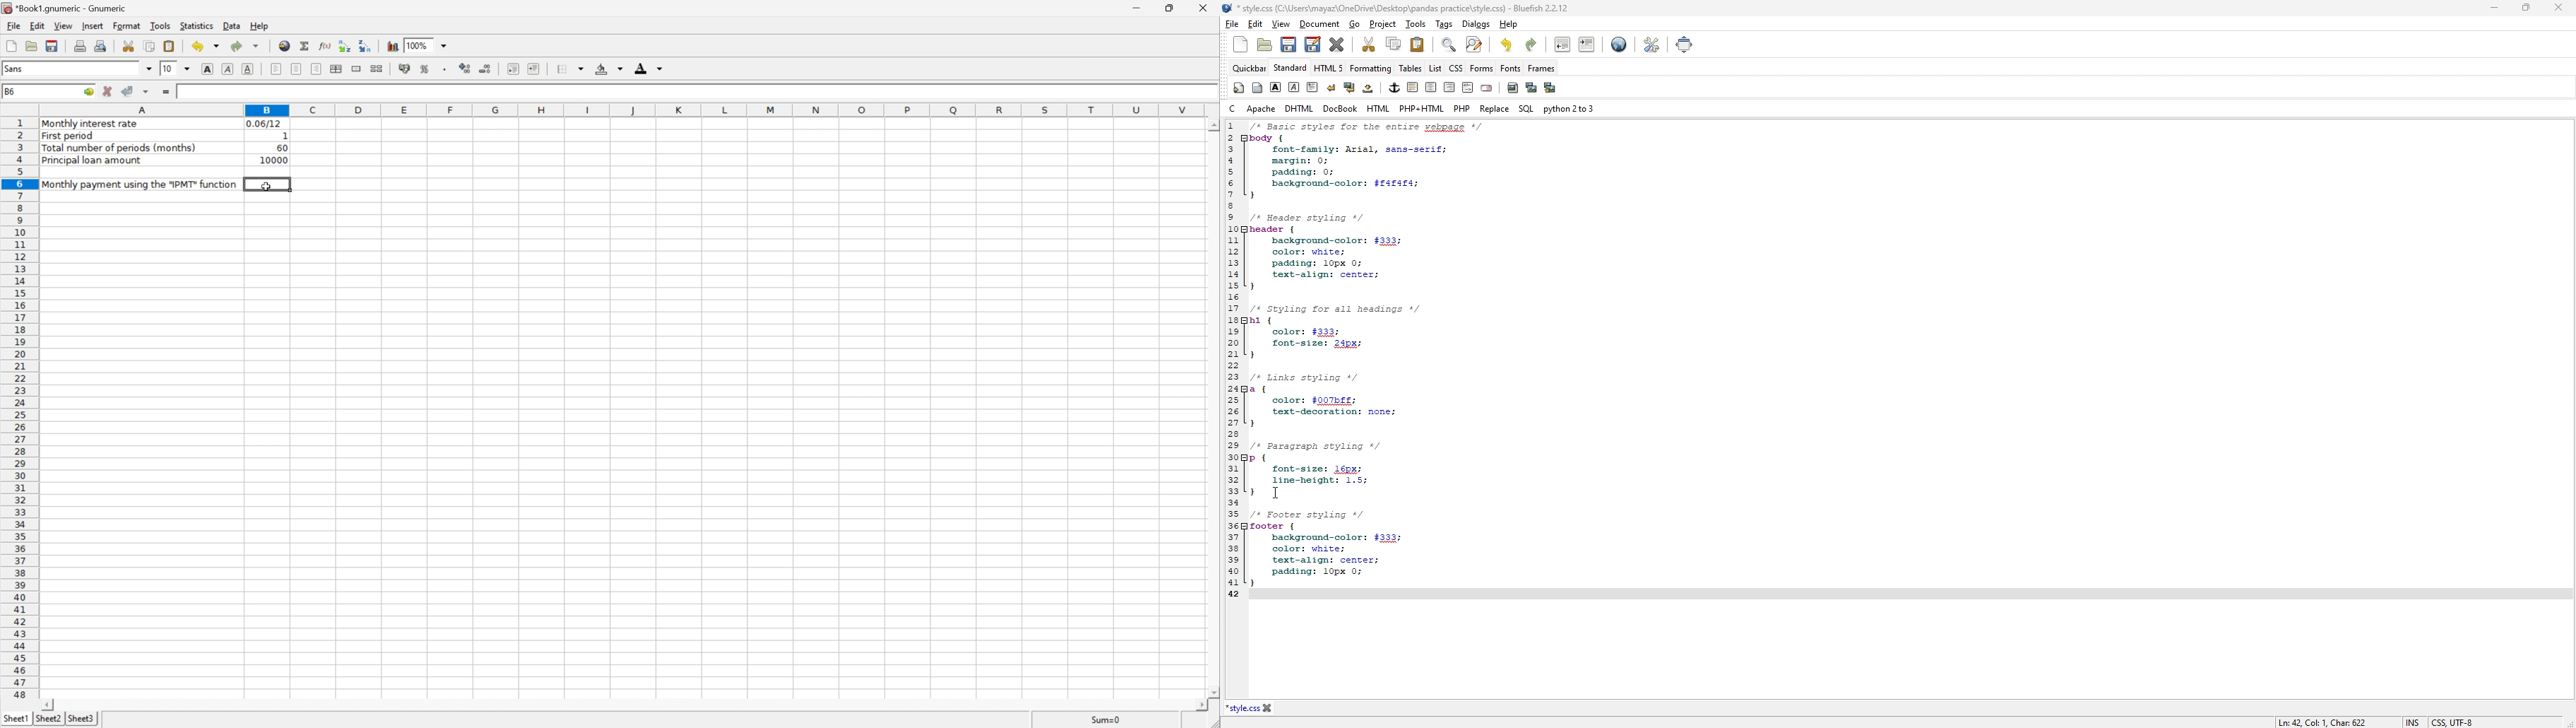  I want to click on standard, so click(1291, 68).